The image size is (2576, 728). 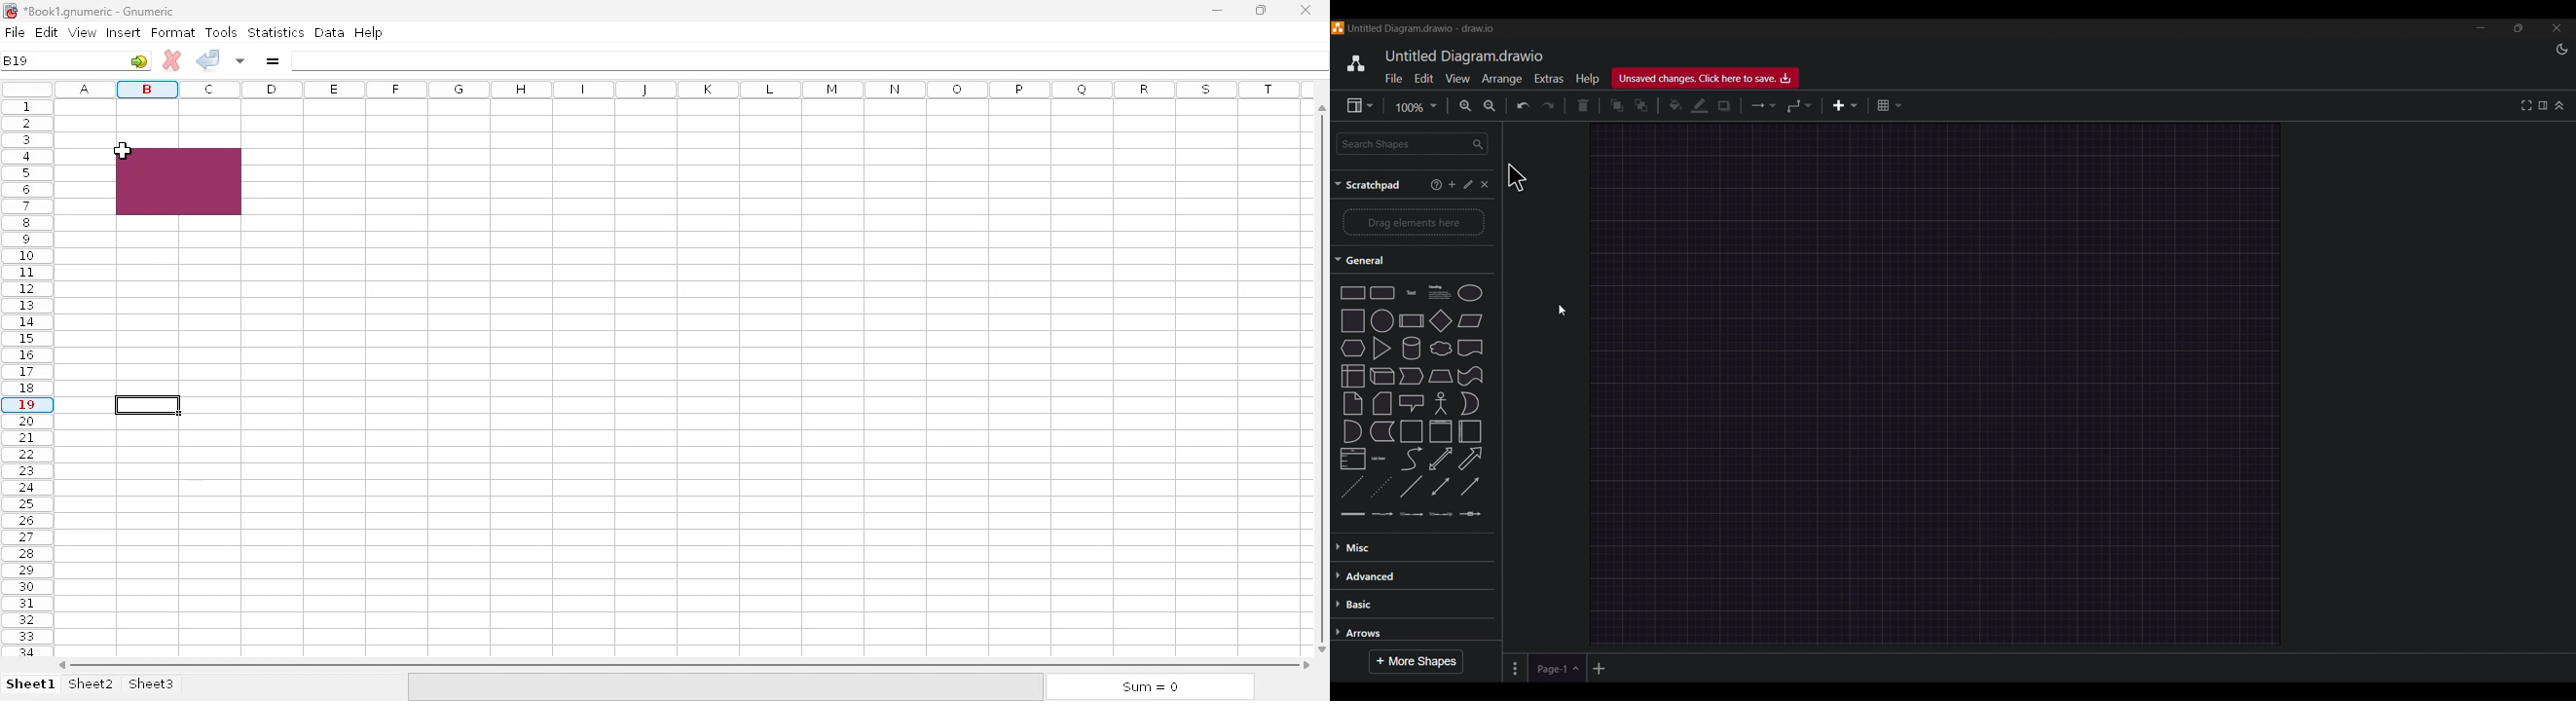 What do you see at coordinates (274, 60) in the screenshot?
I see `enter formula` at bounding box center [274, 60].